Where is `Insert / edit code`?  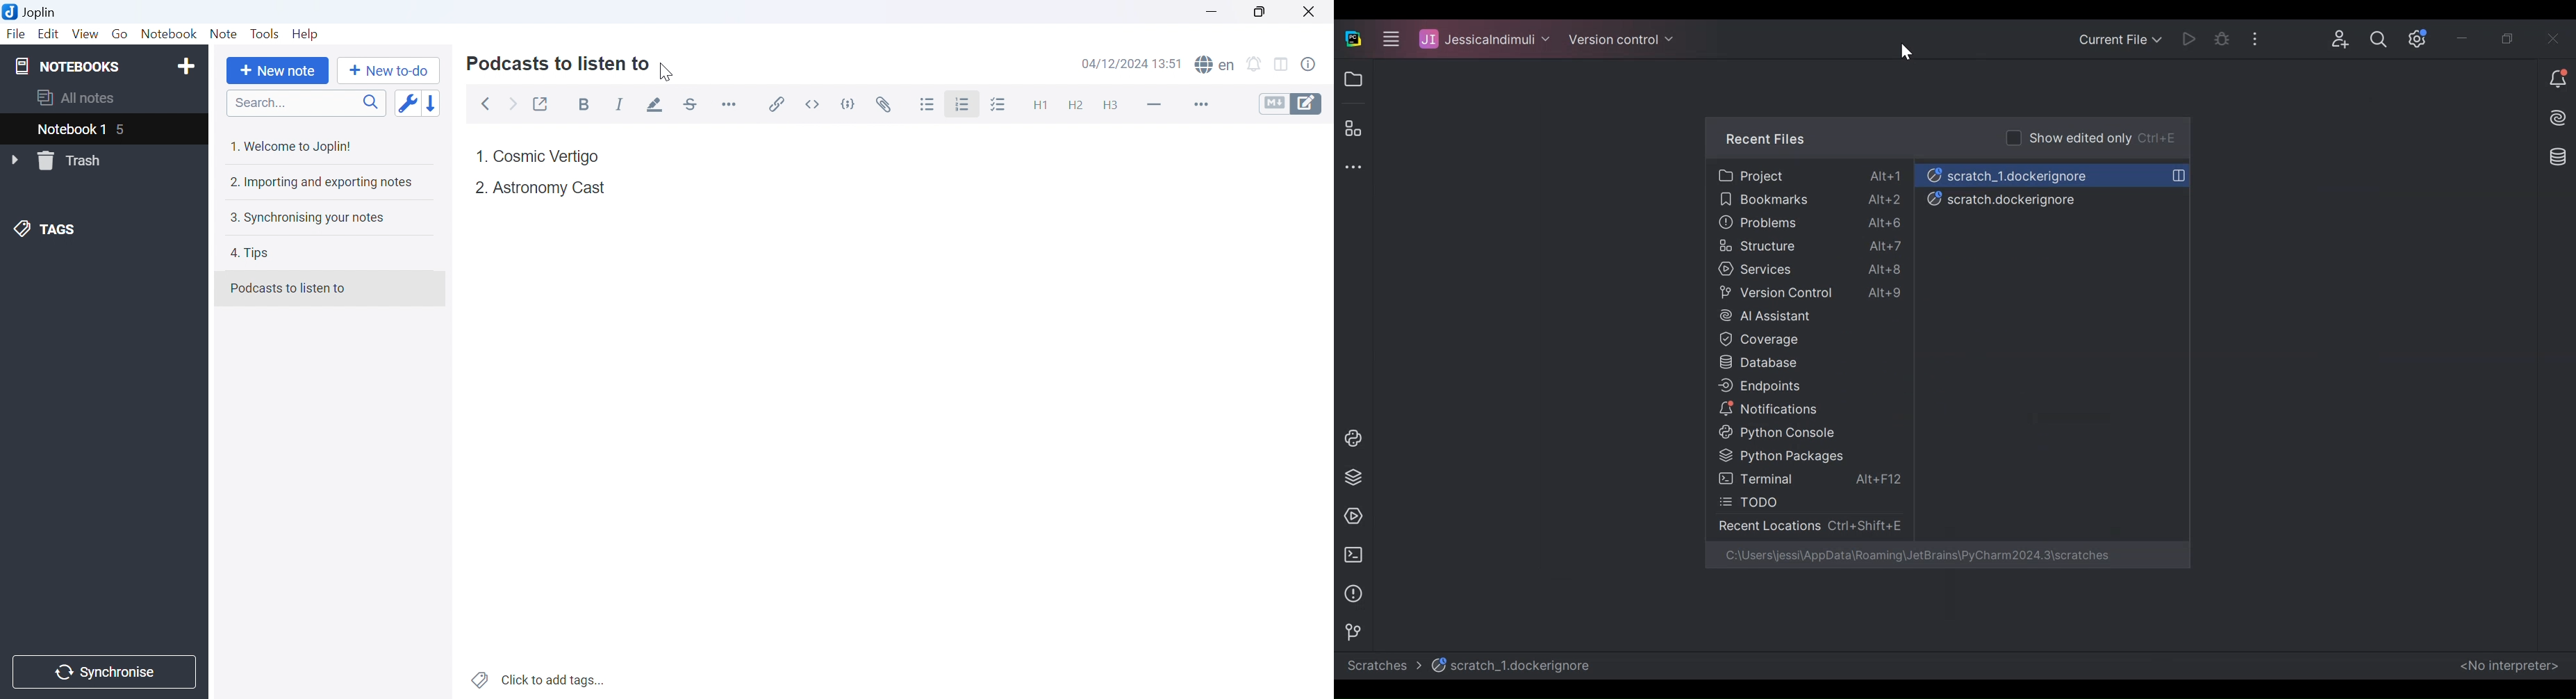 Insert / edit code is located at coordinates (777, 101).